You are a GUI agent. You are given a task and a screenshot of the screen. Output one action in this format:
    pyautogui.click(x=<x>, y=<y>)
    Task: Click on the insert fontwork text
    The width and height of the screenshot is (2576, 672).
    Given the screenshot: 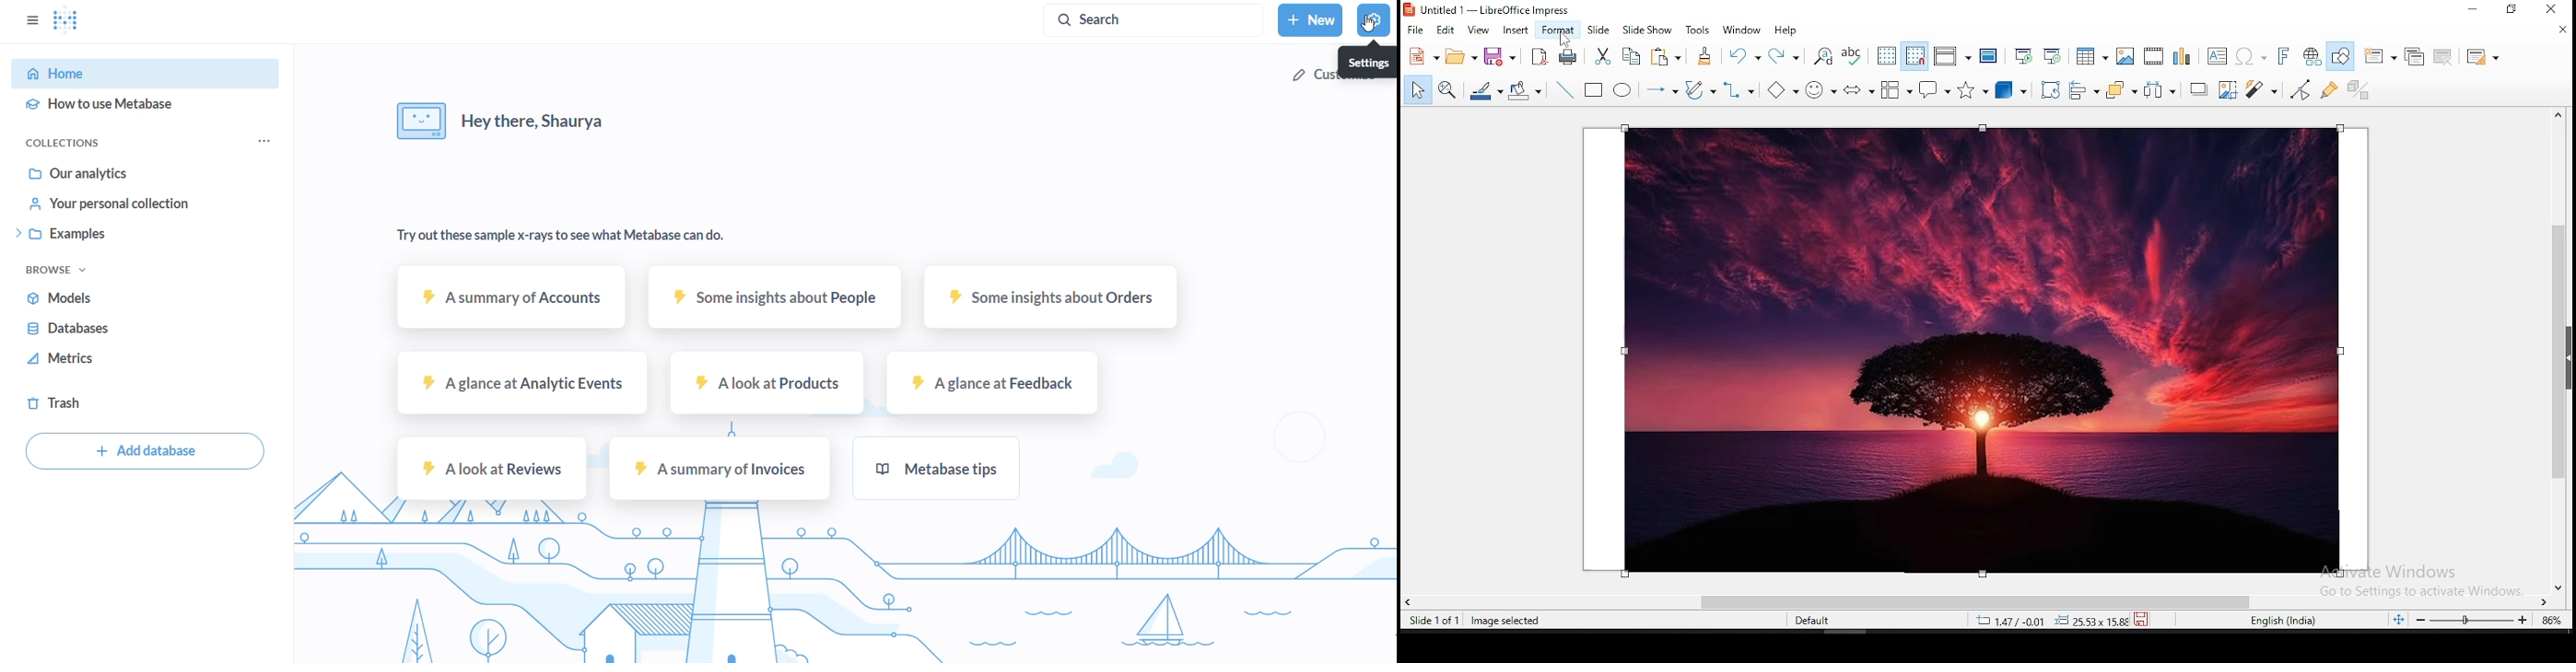 What is the action you would take?
    pyautogui.click(x=2285, y=55)
    